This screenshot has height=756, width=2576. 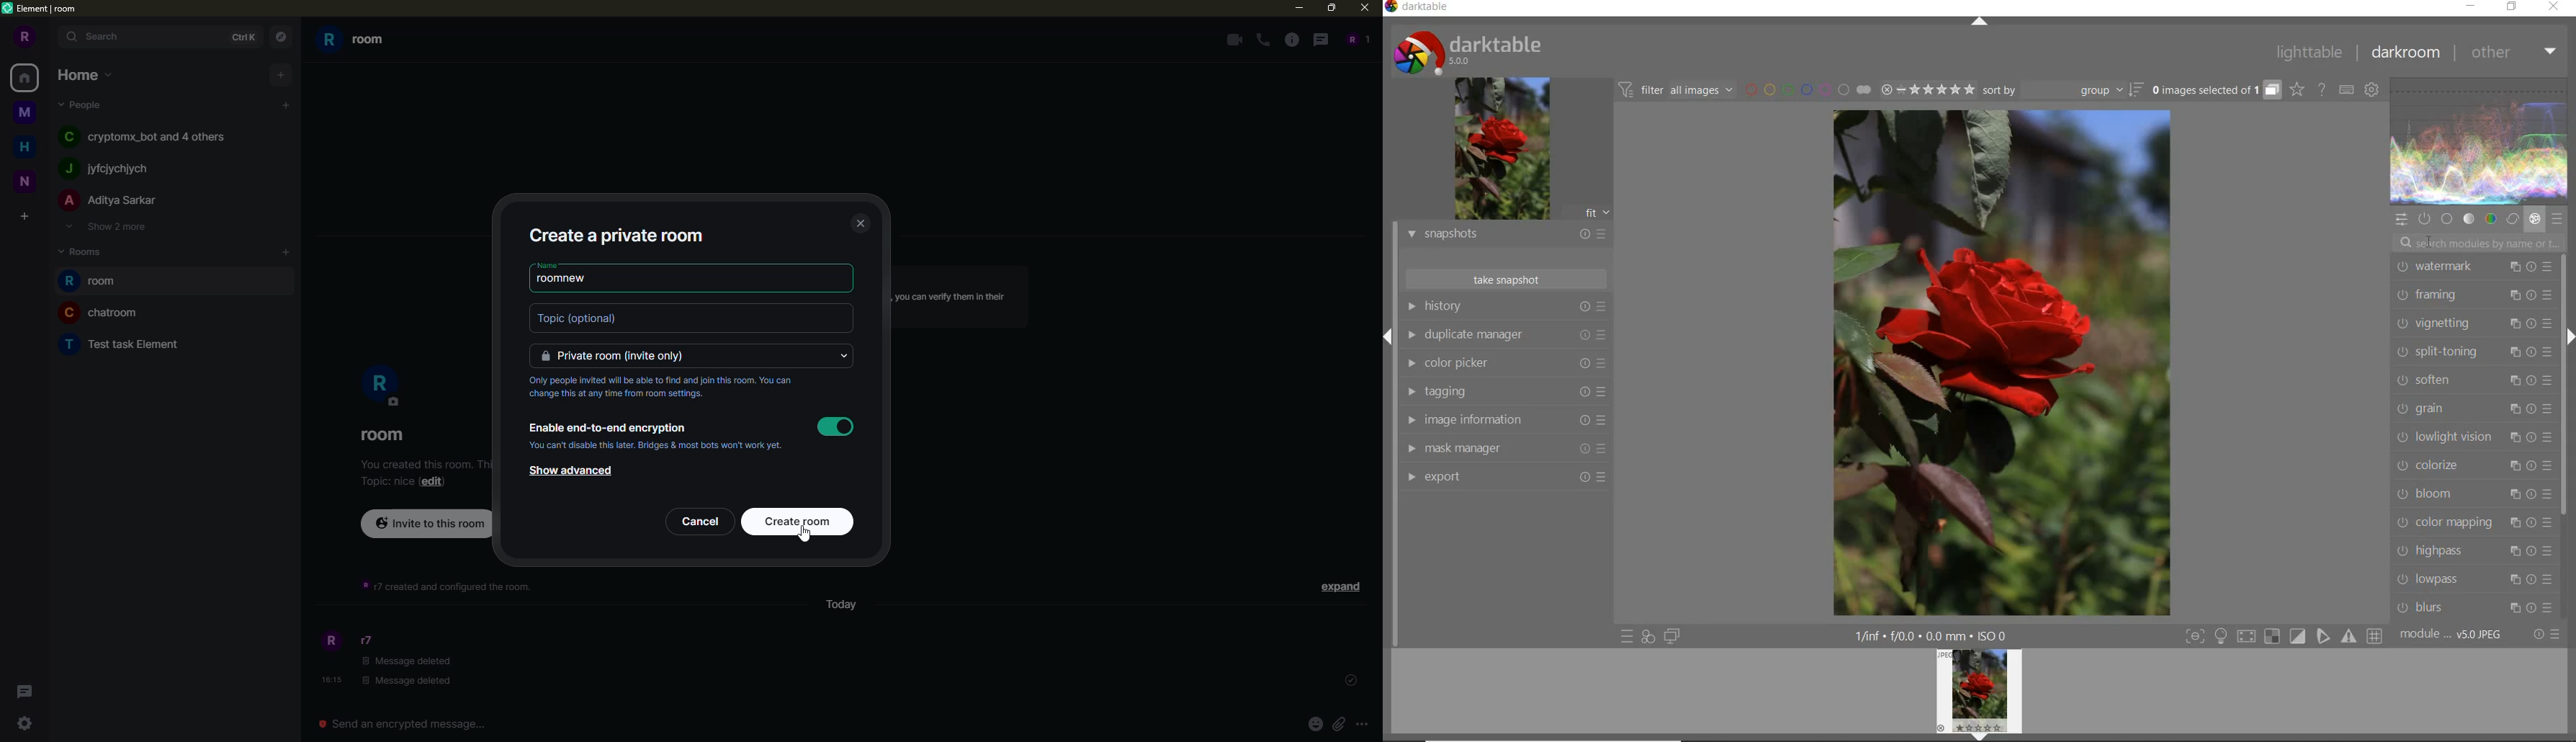 I want to click on people, so click(x=112, y=167).